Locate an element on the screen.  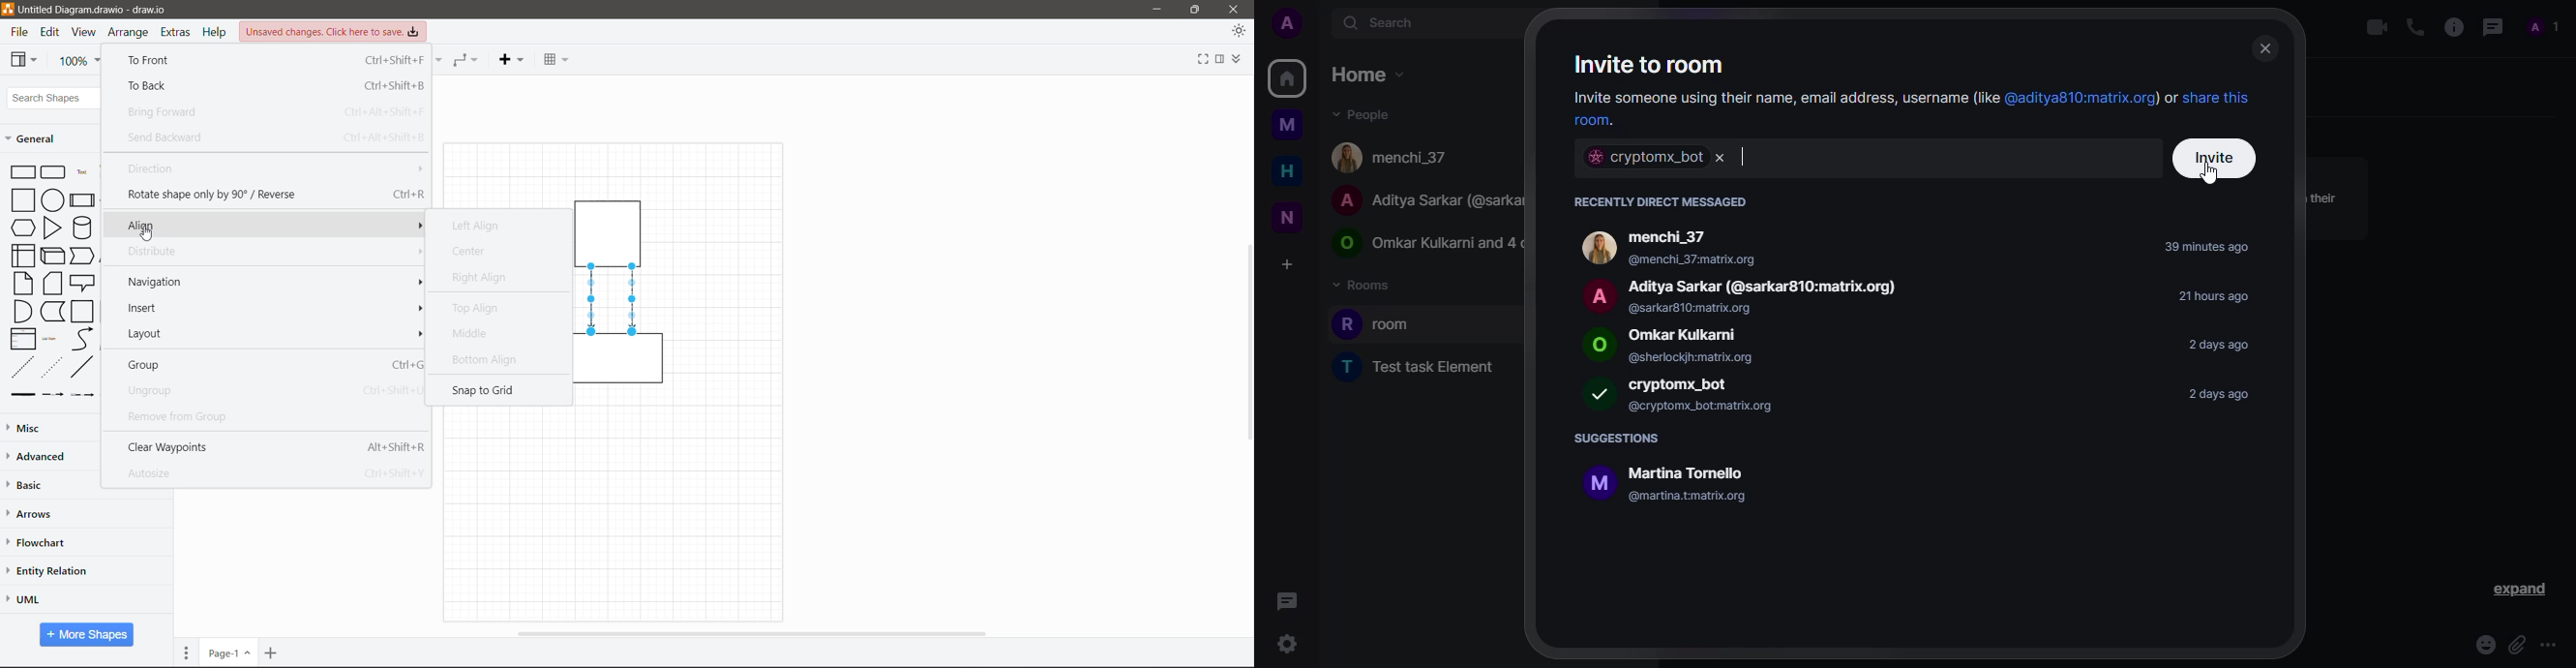
people is located at coordinates (1372, 114).